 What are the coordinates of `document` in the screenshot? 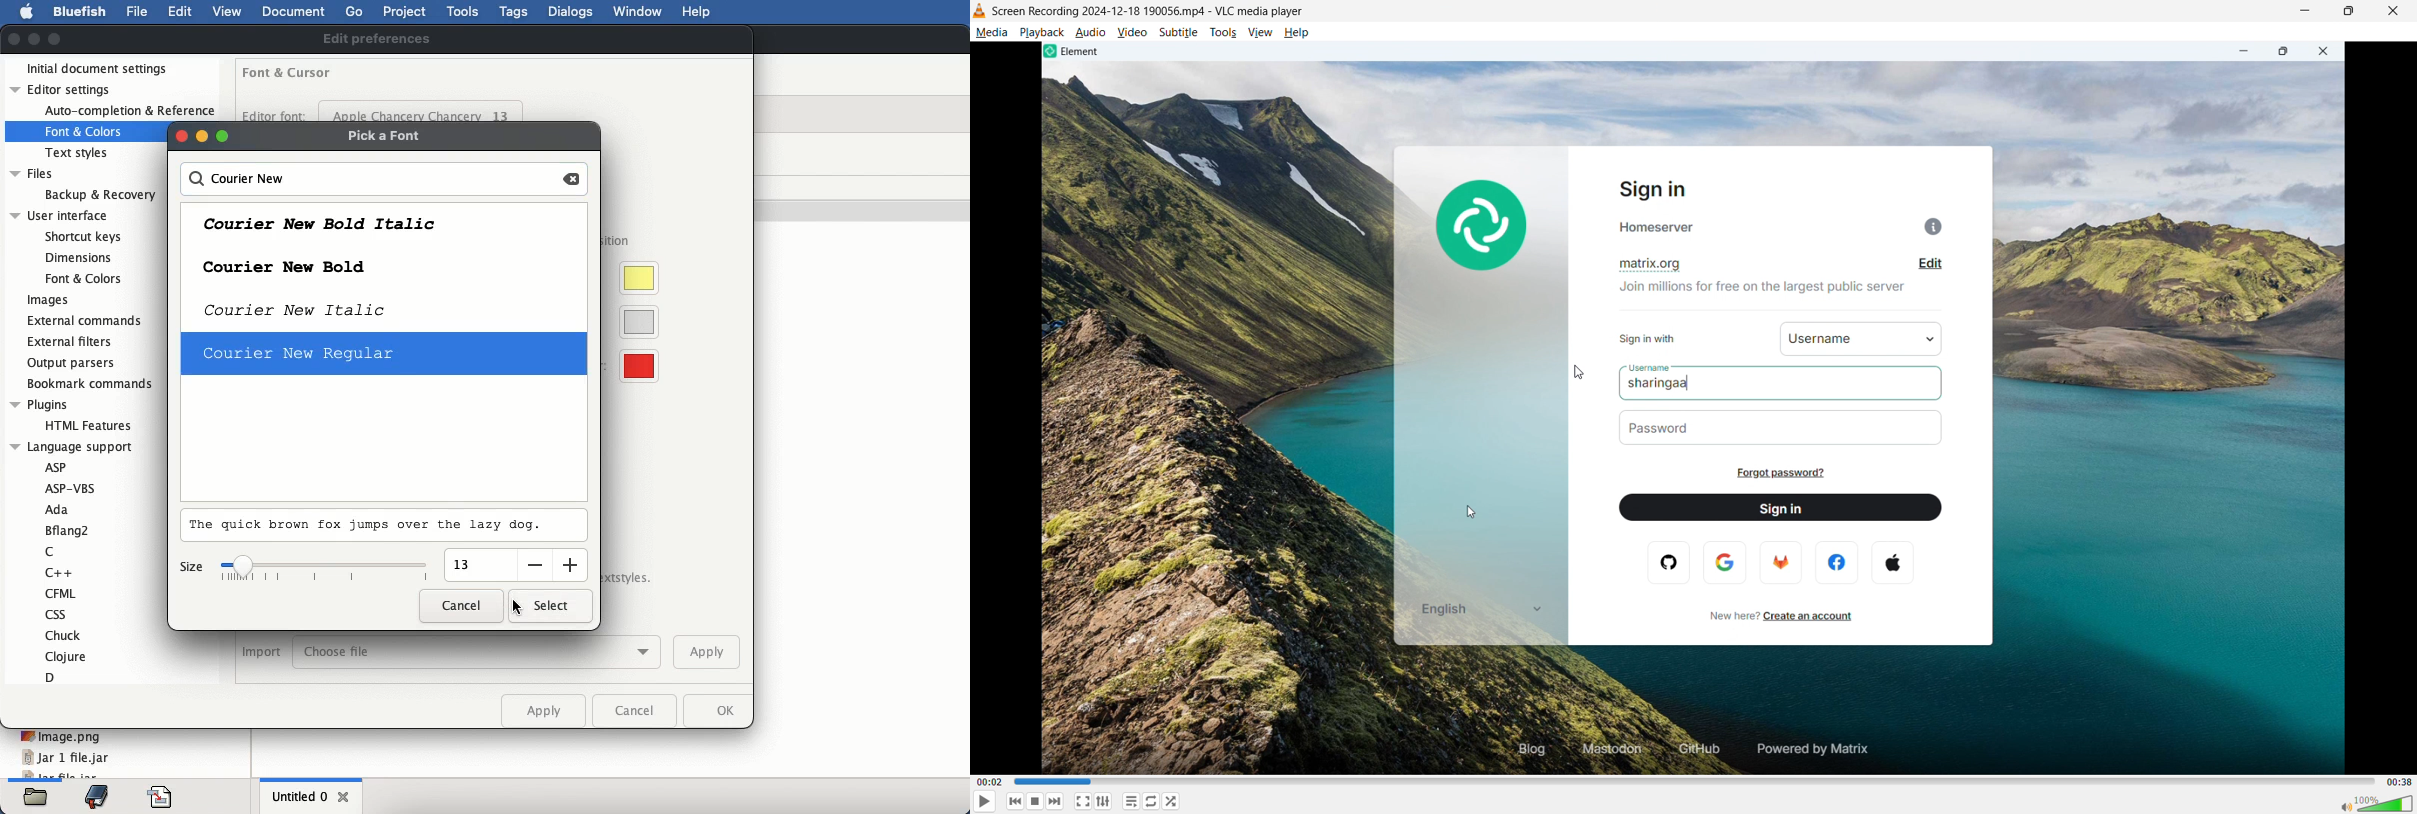 It's located at (295, 14).